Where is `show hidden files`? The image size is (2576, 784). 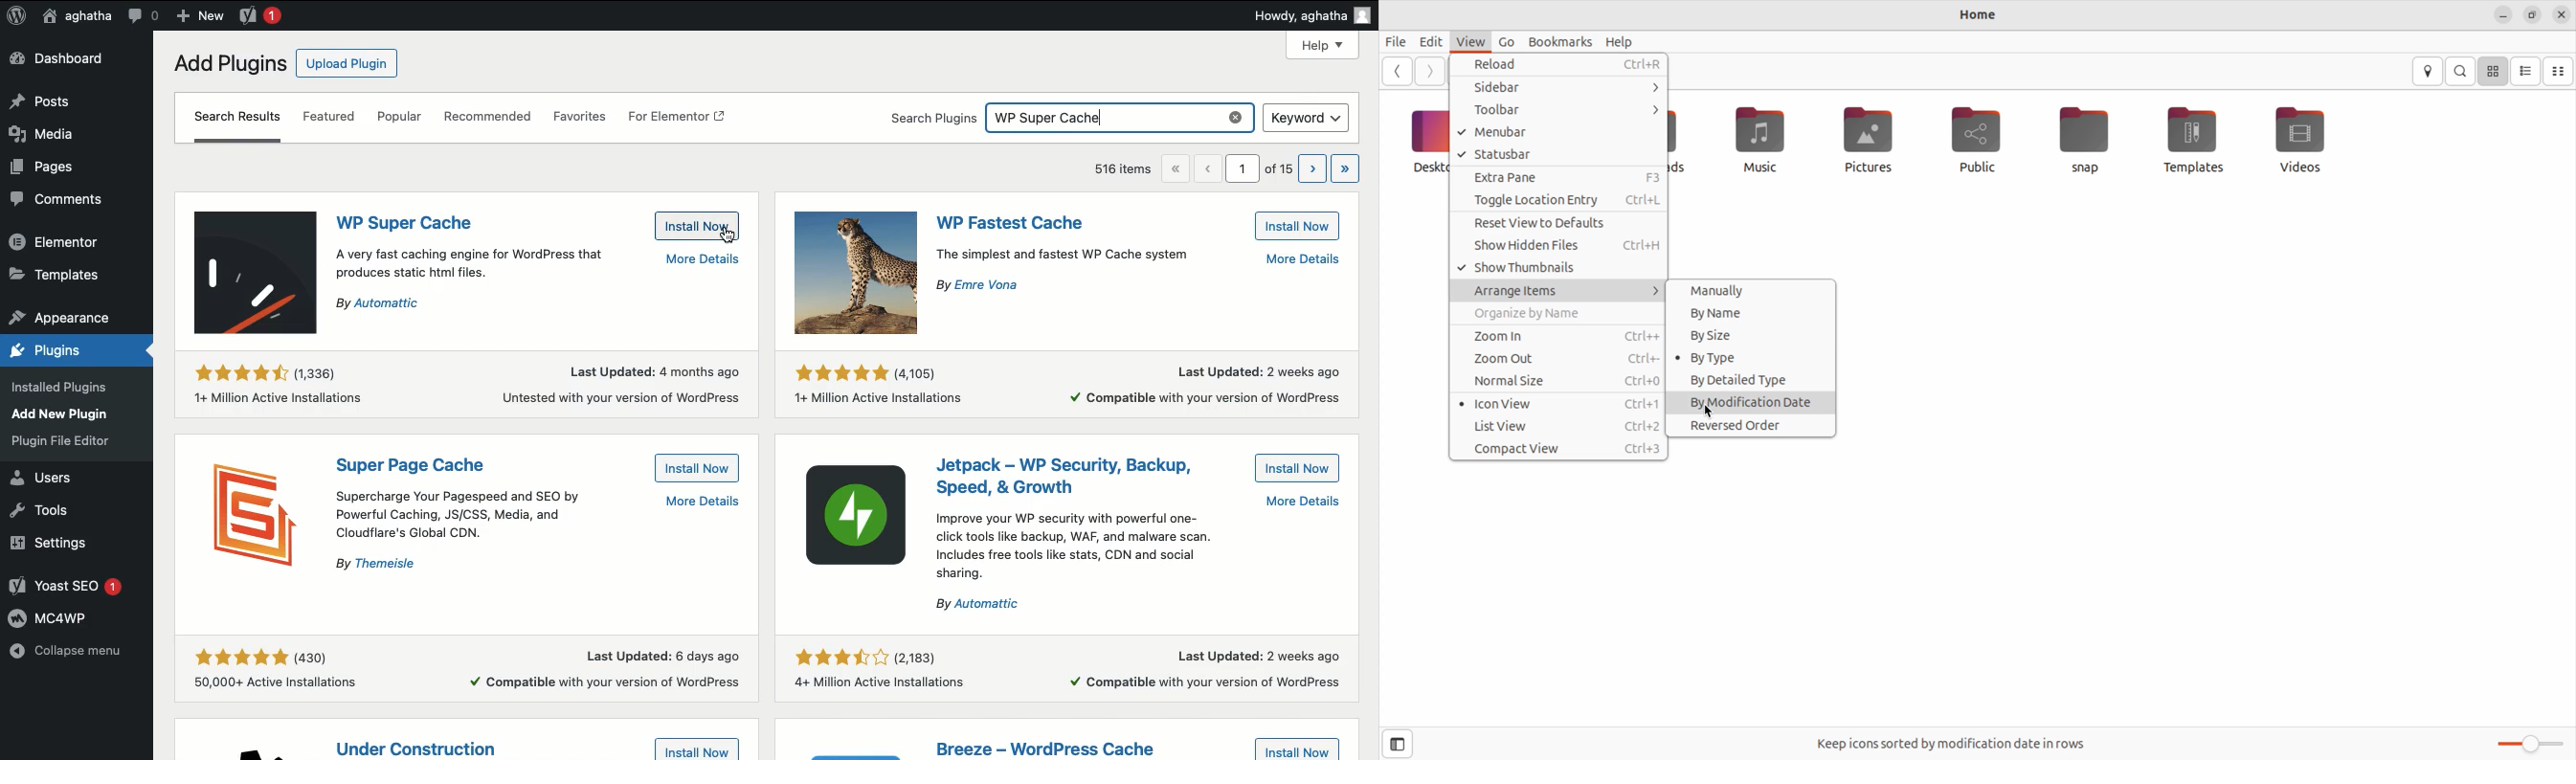 show hidden files is located at coordinates (1561, 245).